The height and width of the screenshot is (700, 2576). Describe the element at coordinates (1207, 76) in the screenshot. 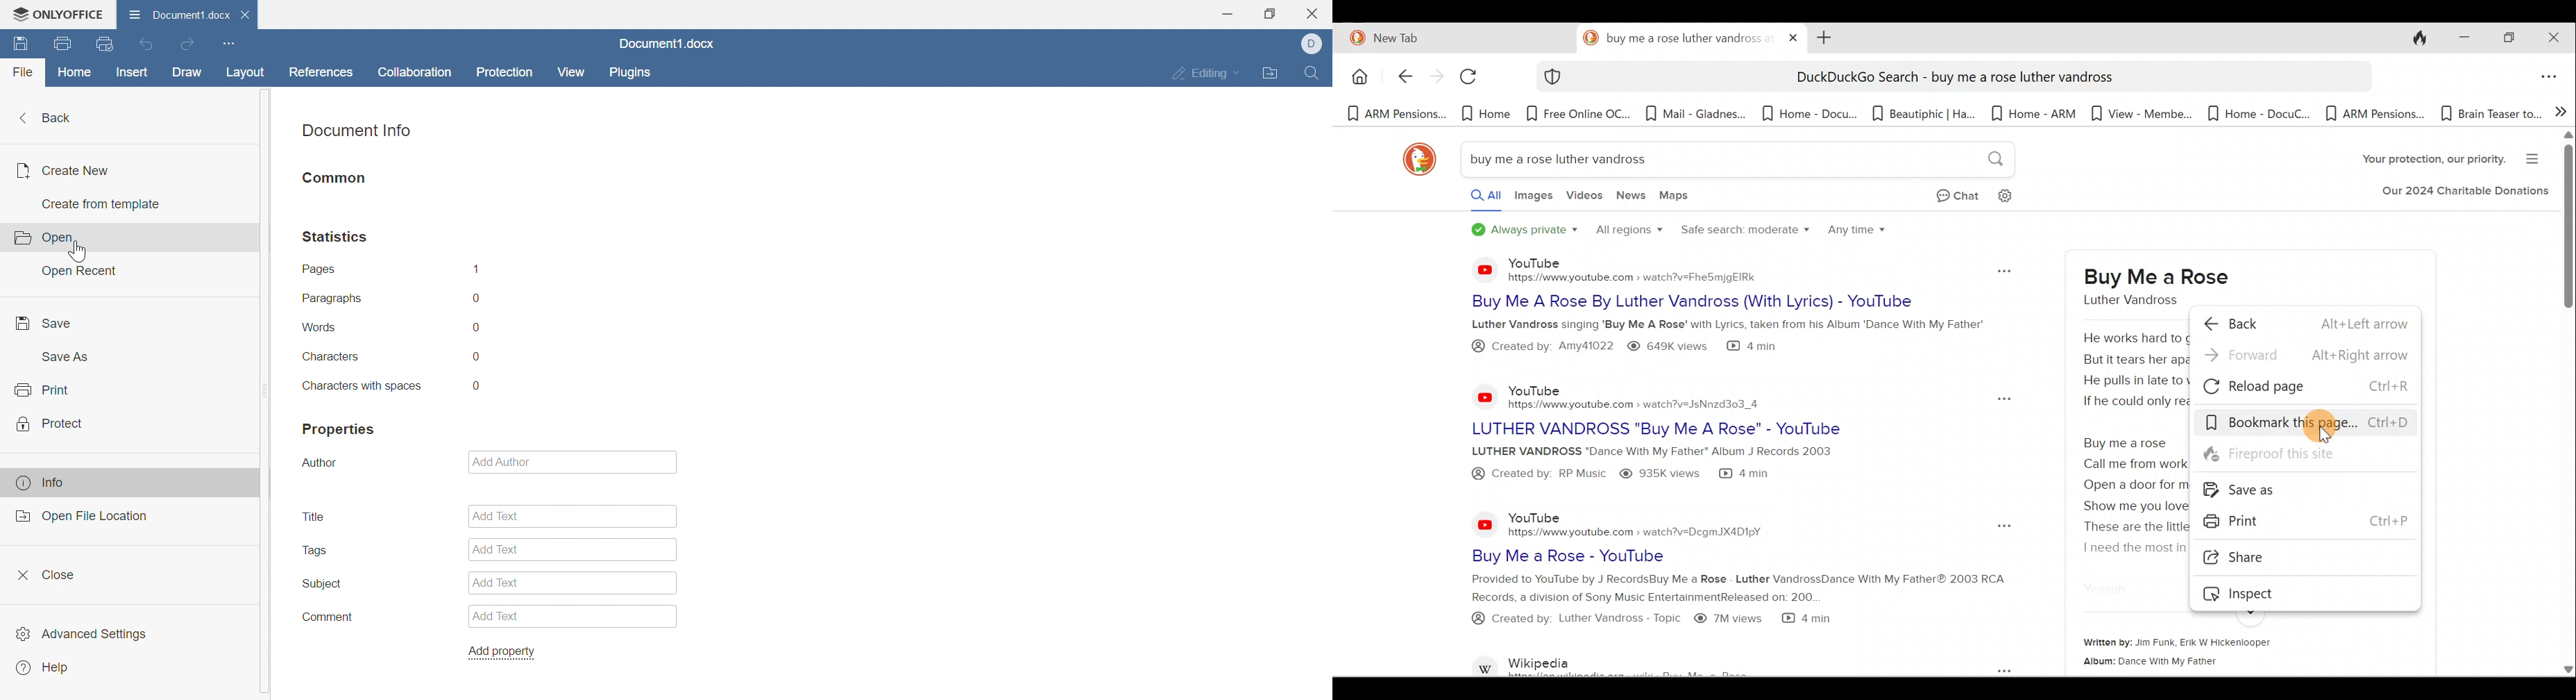

I see `editing` at that location.